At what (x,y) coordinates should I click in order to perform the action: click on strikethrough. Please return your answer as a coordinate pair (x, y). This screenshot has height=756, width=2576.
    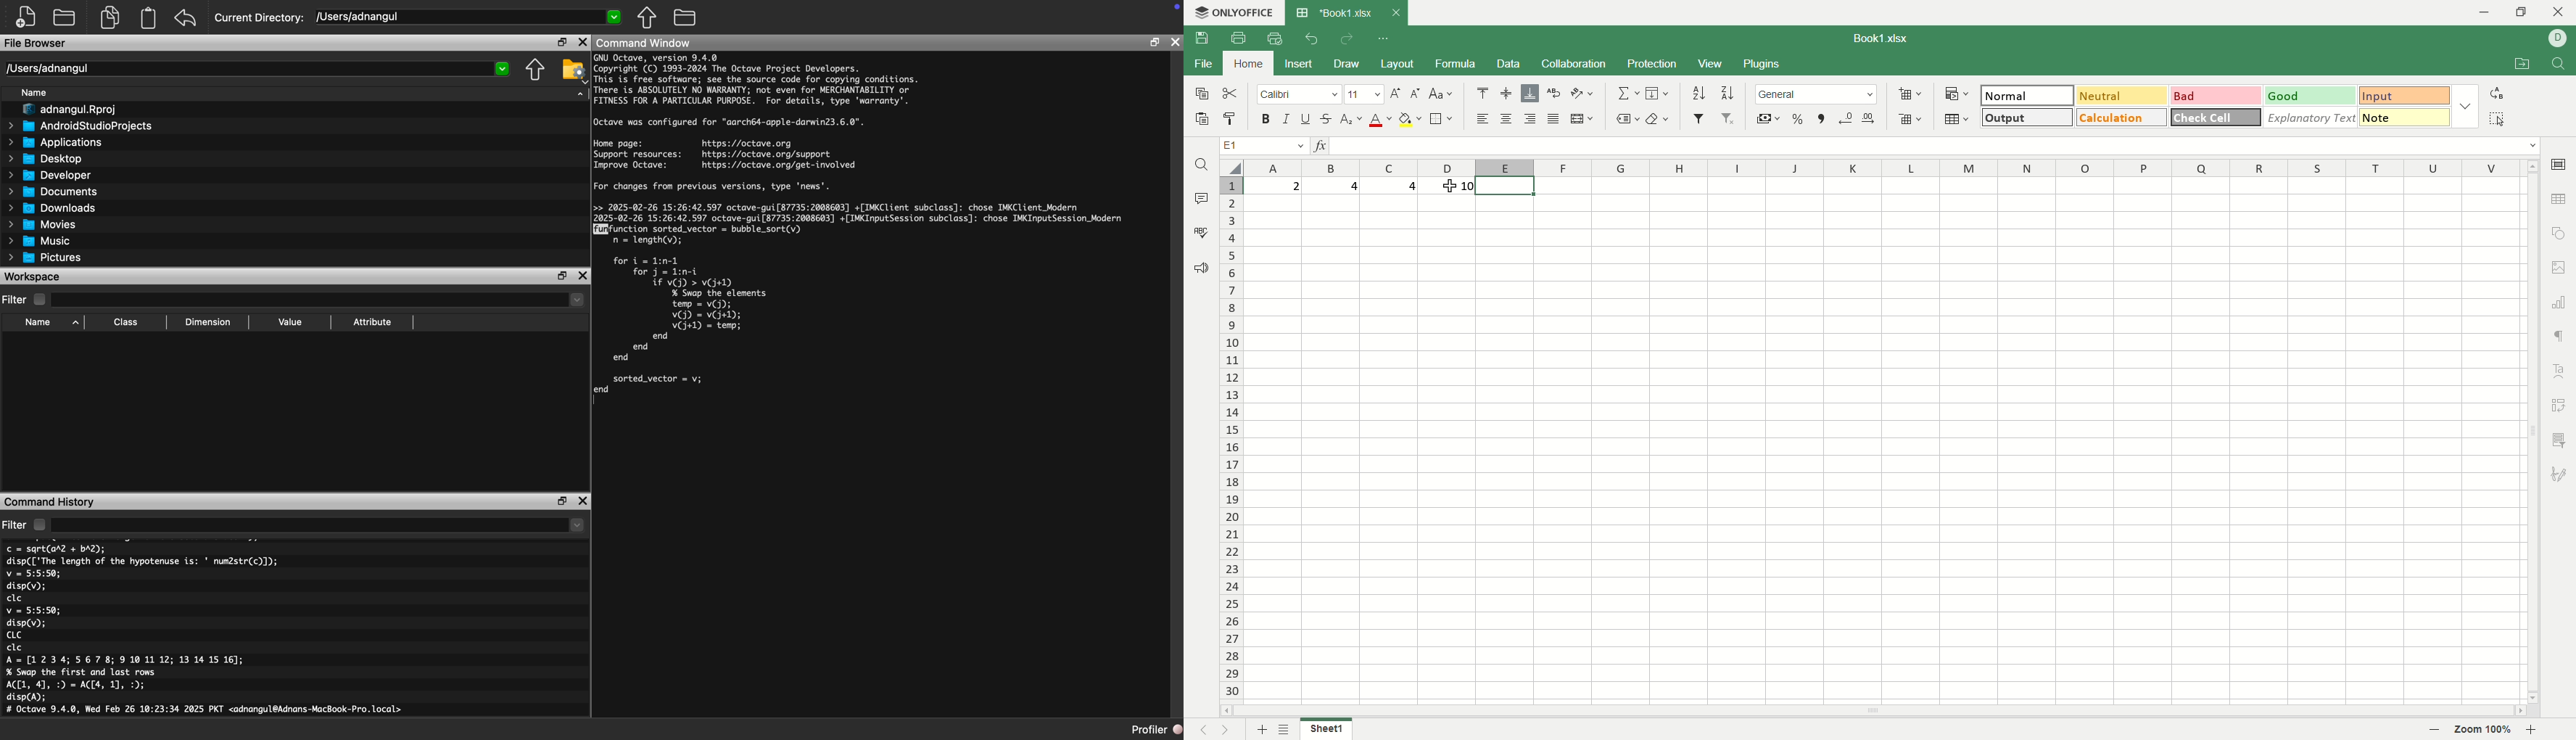
    Looking at the image, I should click on (1326, 120).